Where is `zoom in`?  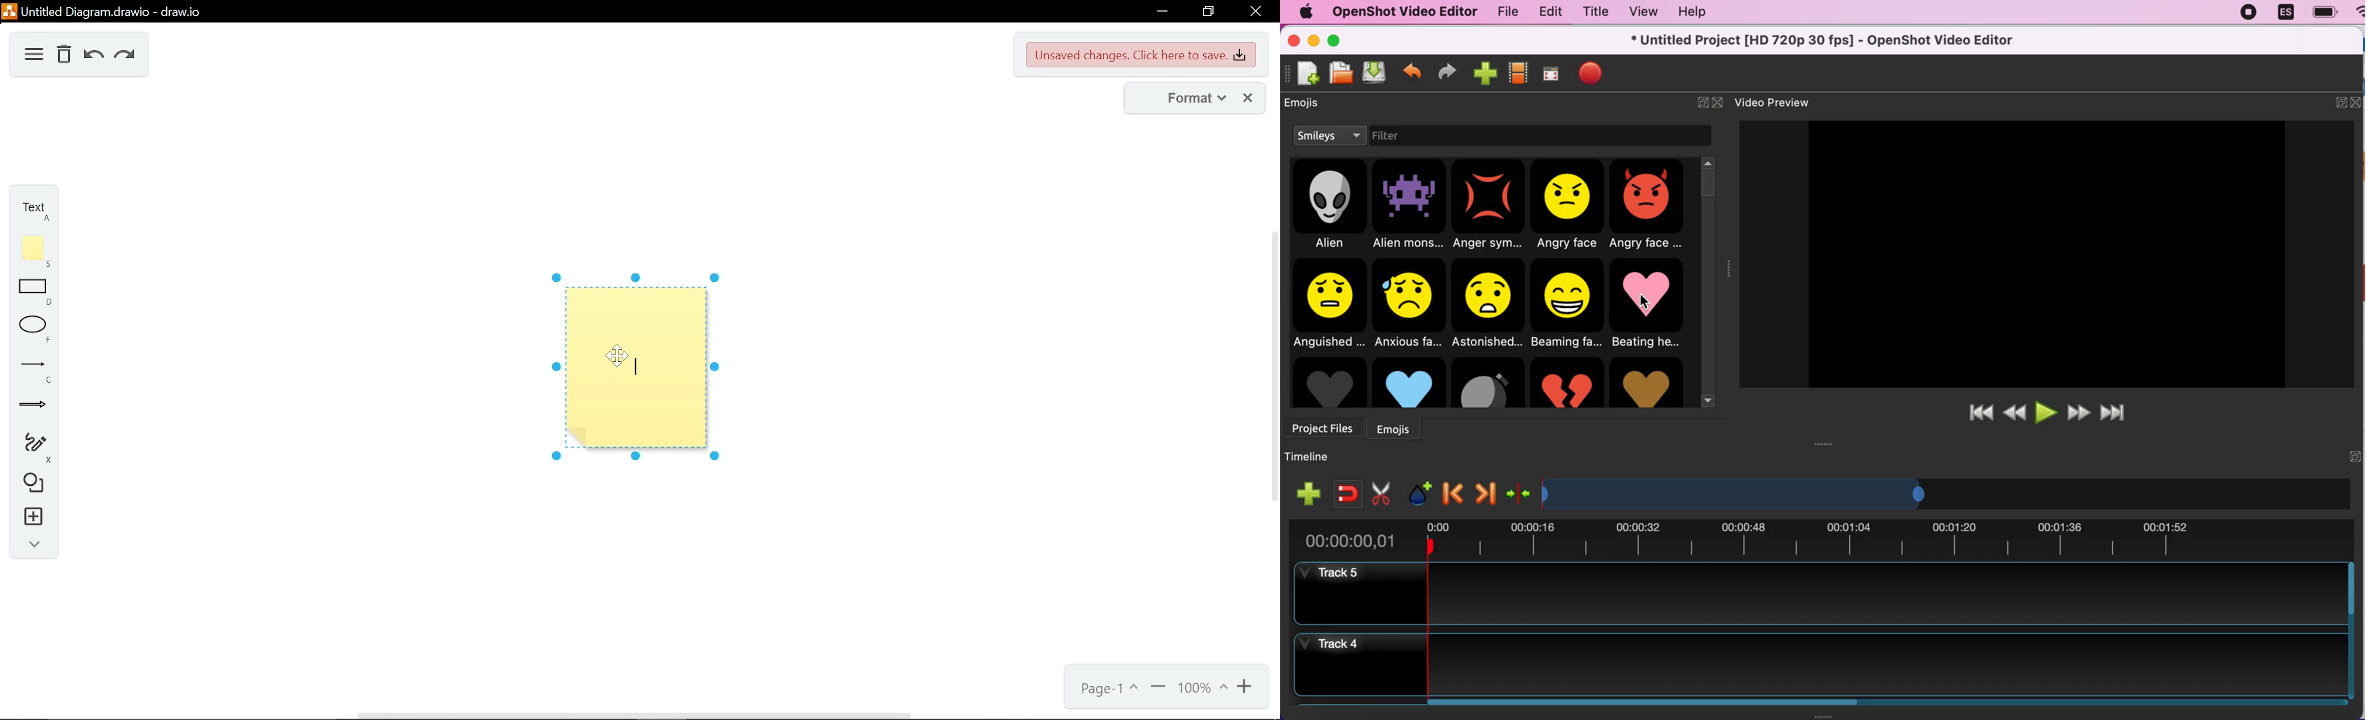 zoom in is located at coordinates (1246, 688).